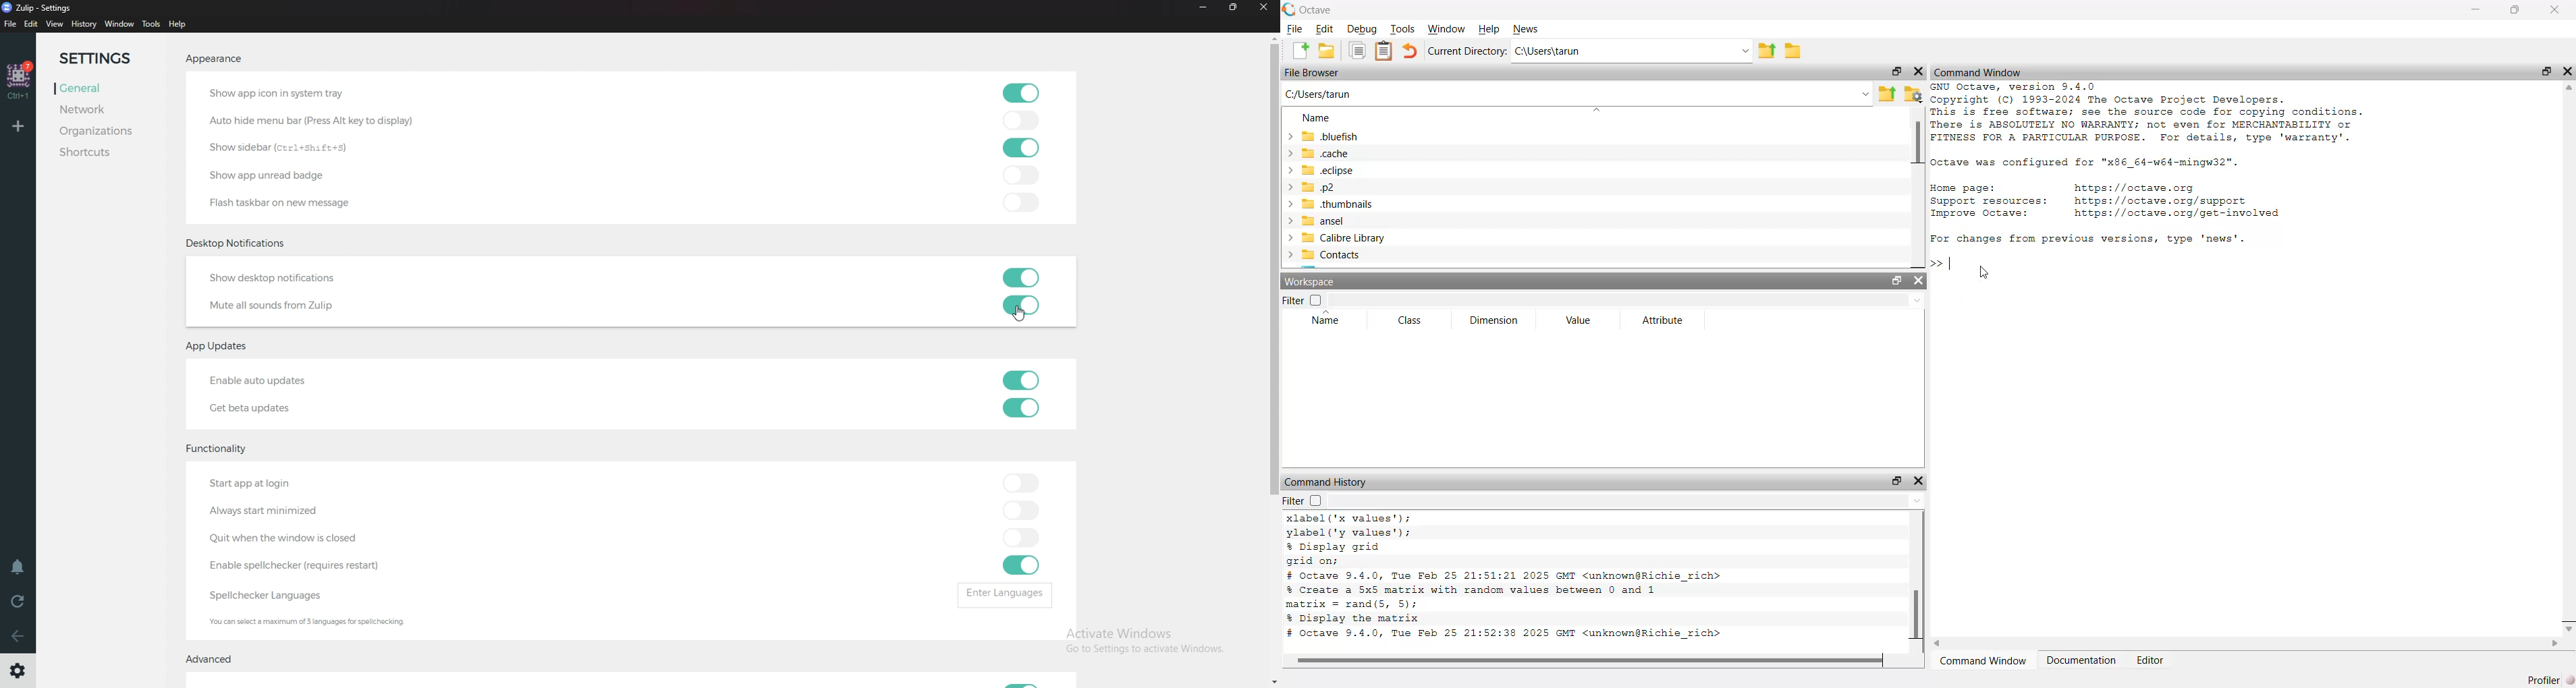  What do you see at coordinates (1320, 171) in the screenshot?
I see `ech` at bounding box center [1320, 171].